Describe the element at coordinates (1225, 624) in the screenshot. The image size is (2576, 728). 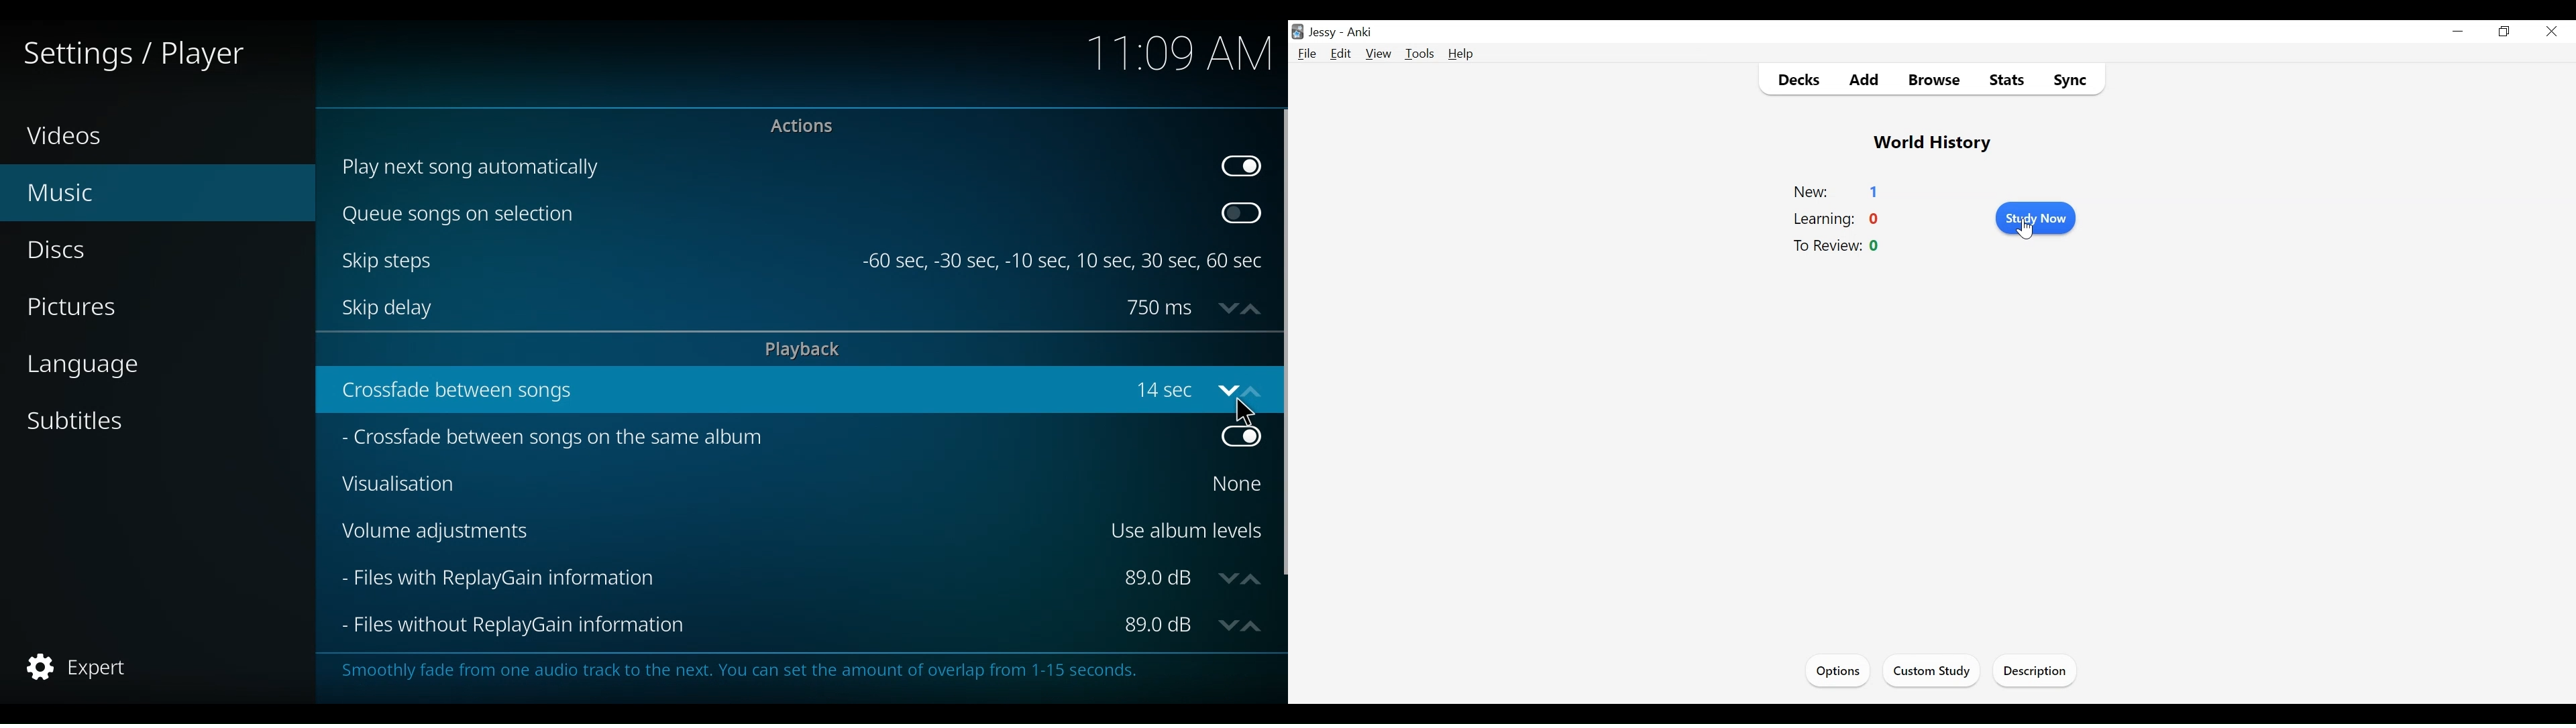
I see `Down` at that location.